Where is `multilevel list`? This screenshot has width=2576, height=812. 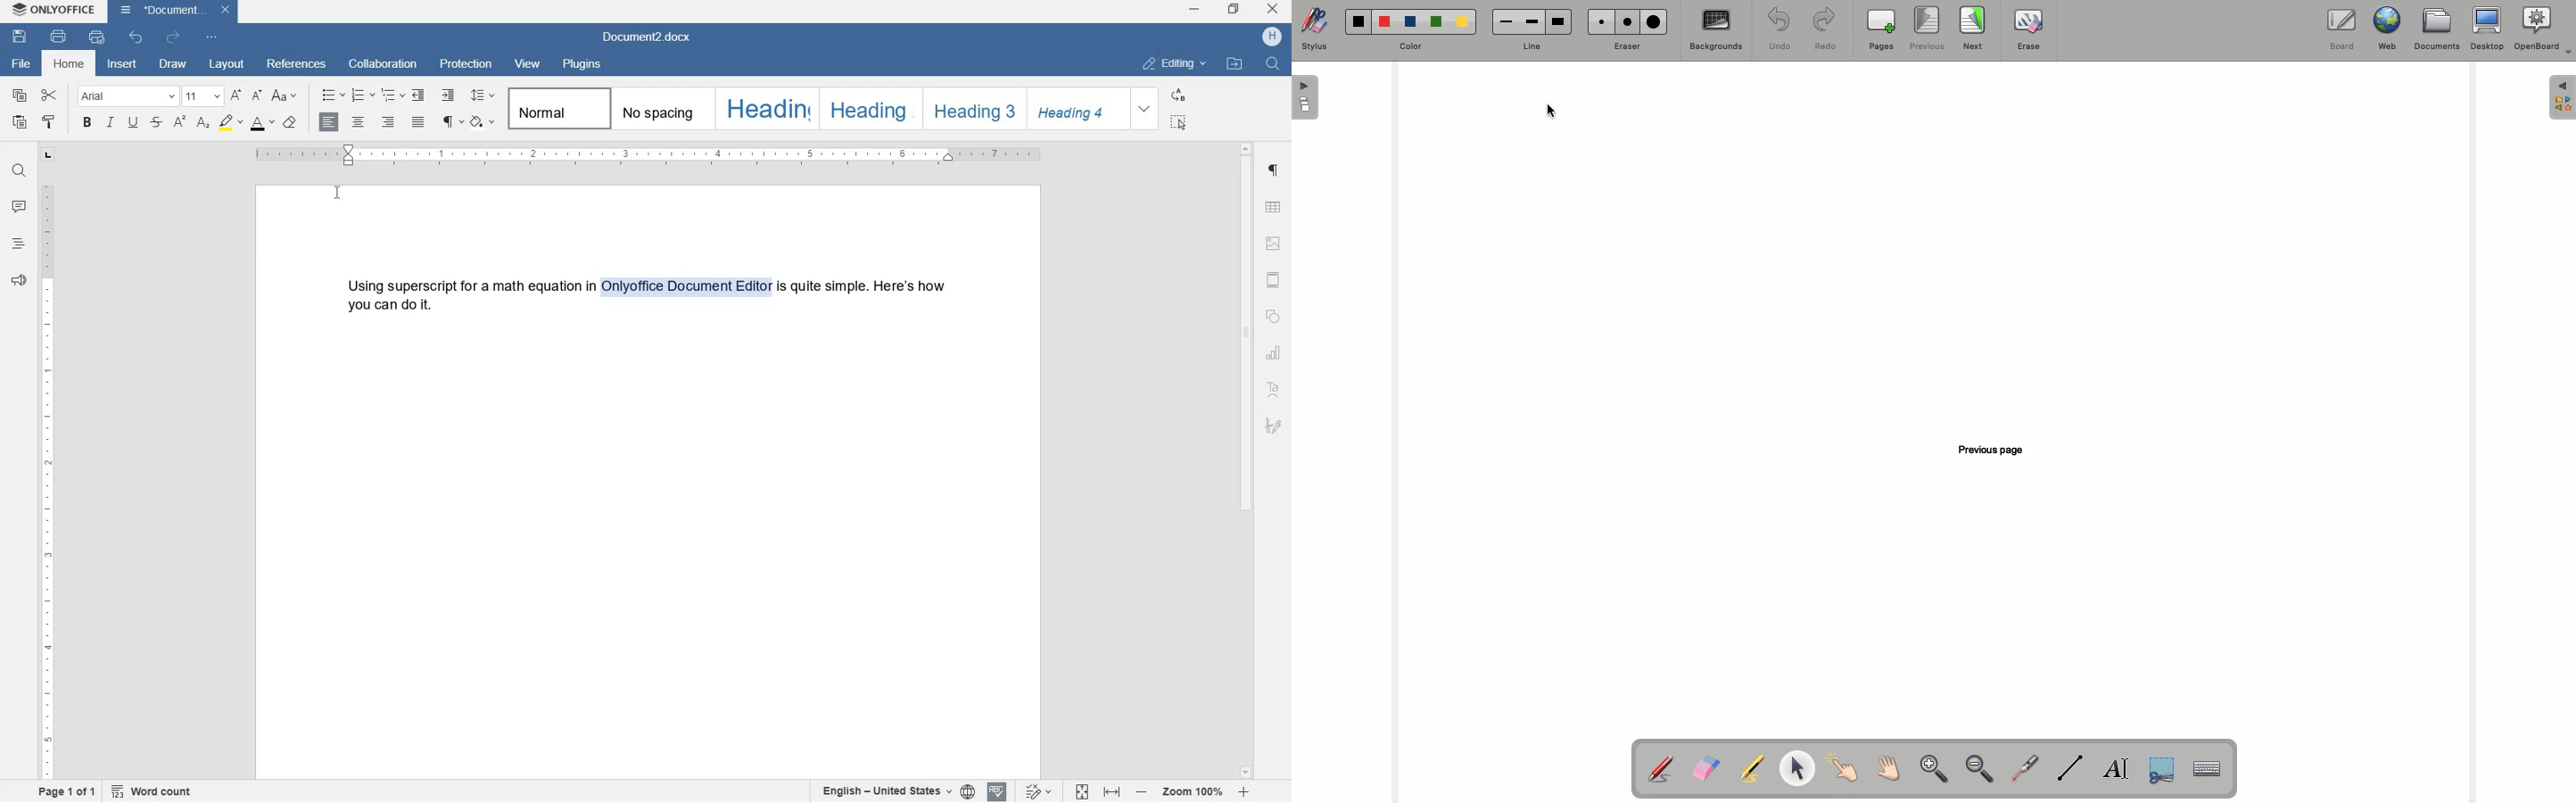 multilevel list is located at coordinates (391, 96).